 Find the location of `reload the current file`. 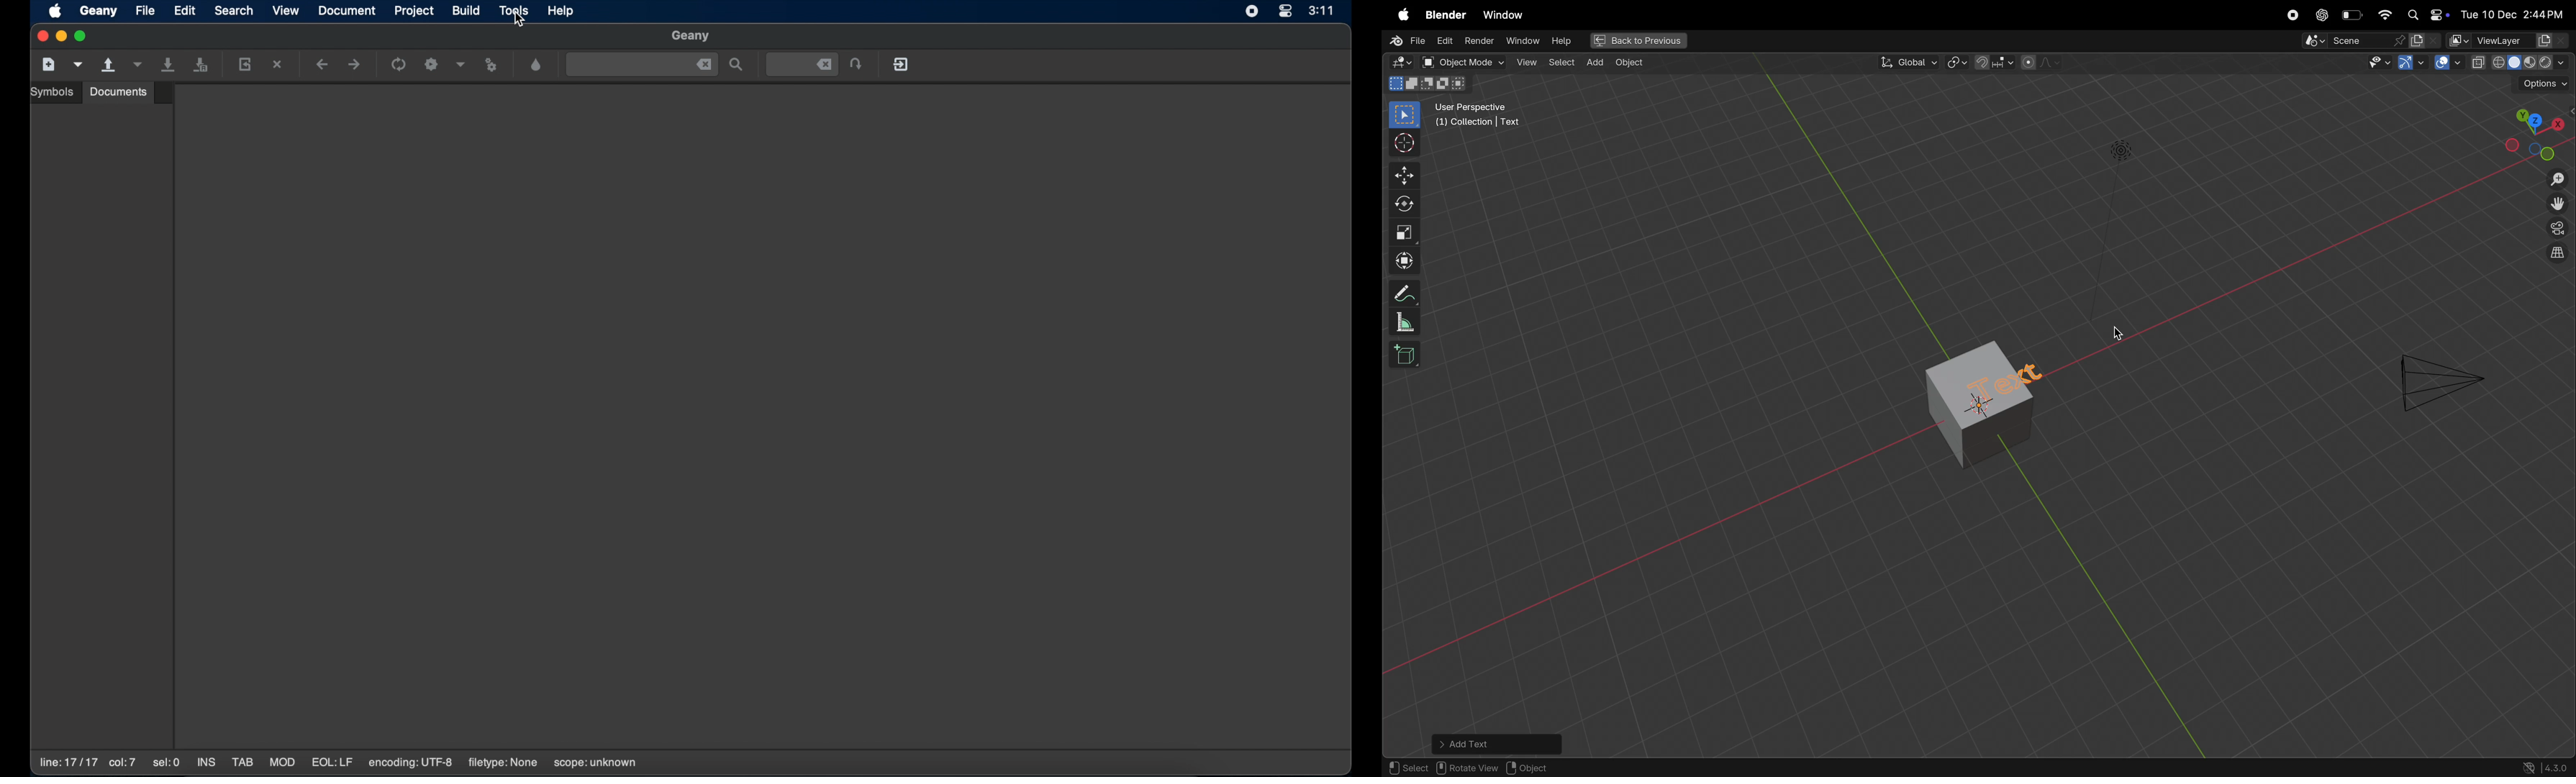

reload the current file is located at coordinates (245, 64).